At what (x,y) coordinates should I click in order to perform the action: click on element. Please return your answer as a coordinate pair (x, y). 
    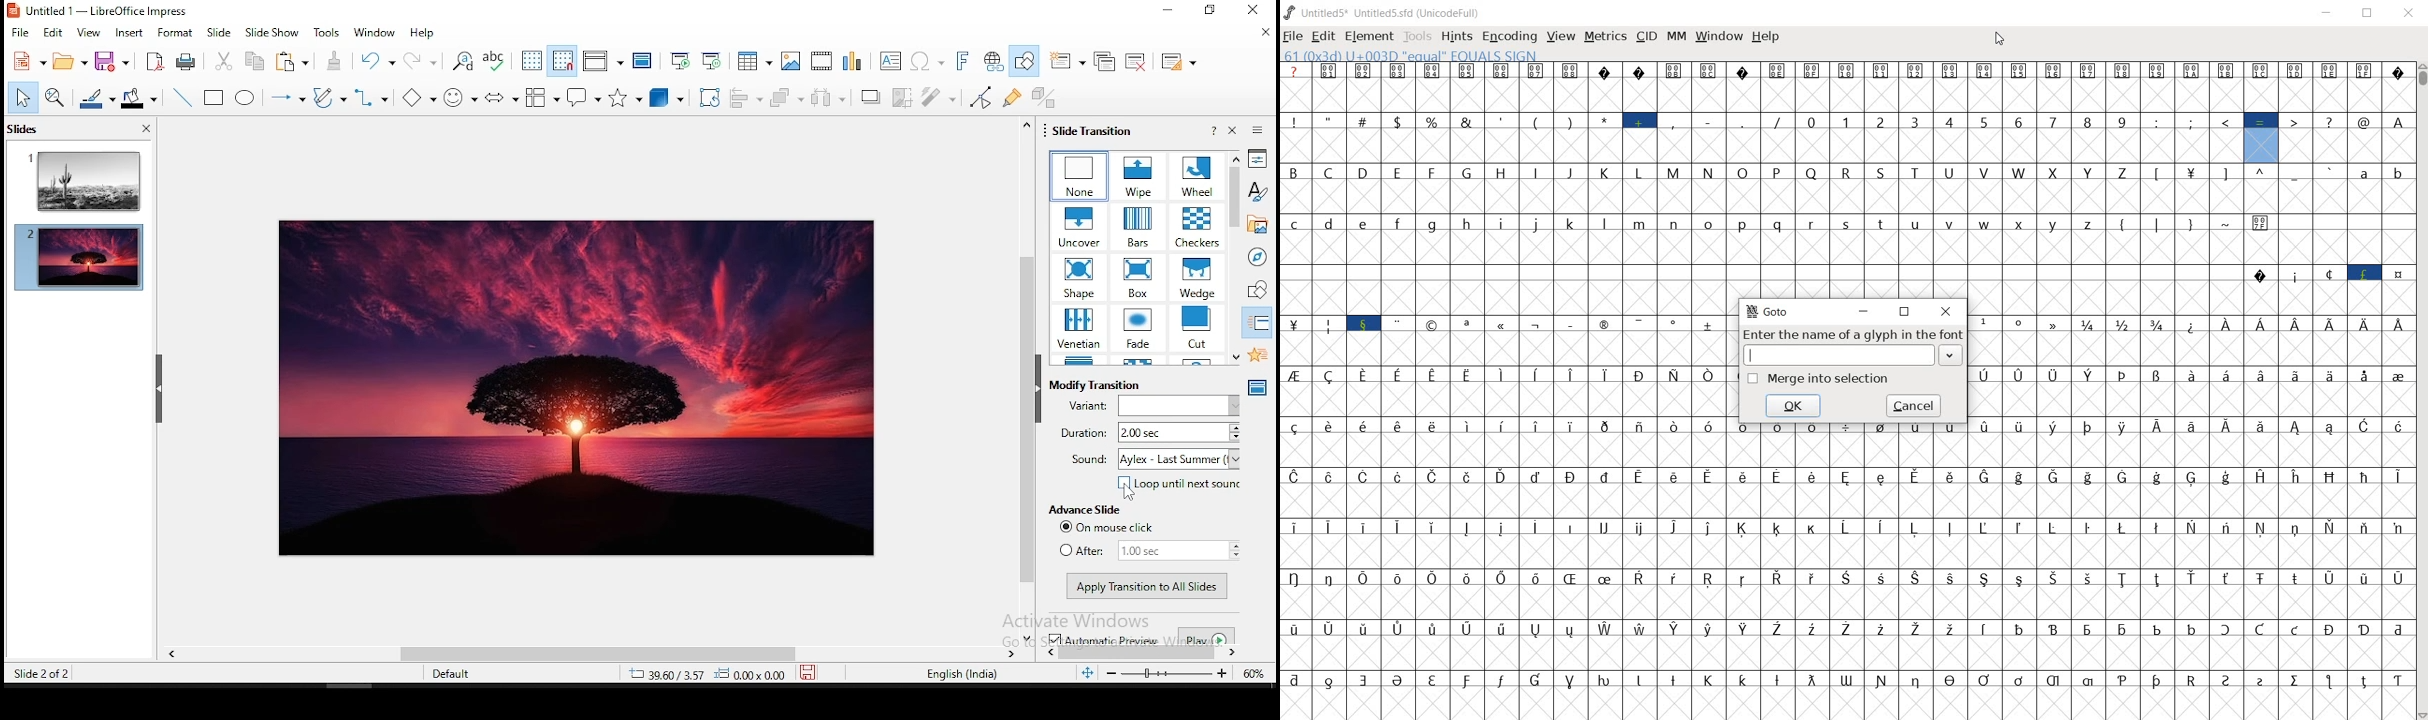
    Looking at the image, I should click on (1369, 37).